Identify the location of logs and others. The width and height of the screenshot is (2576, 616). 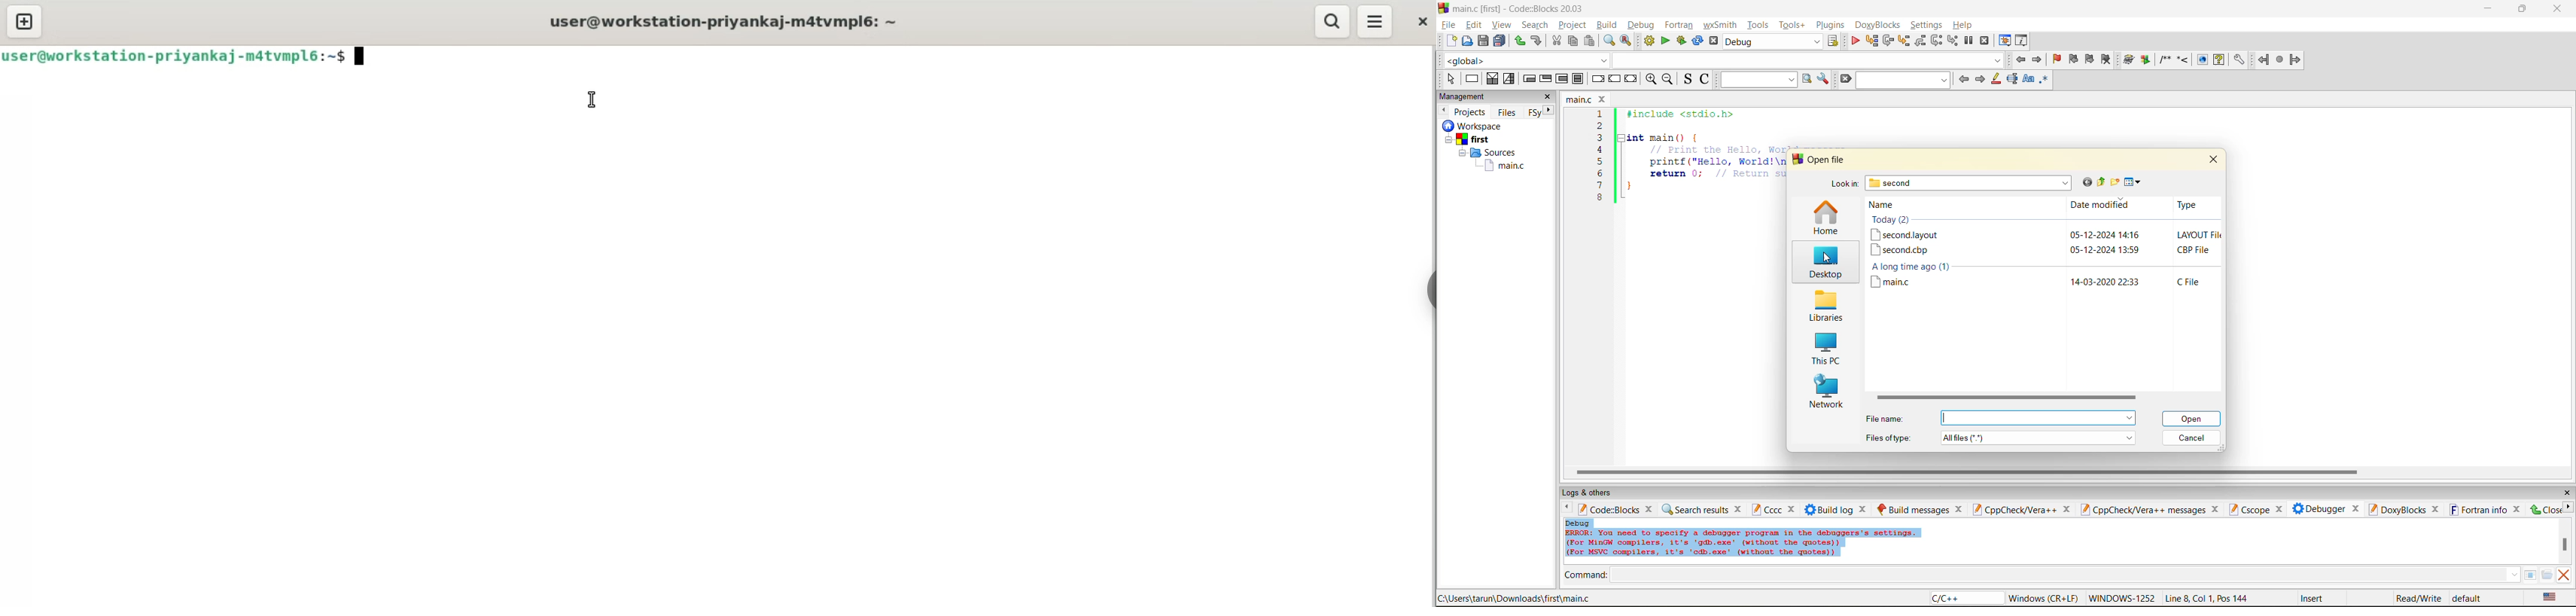
(1595, 492).